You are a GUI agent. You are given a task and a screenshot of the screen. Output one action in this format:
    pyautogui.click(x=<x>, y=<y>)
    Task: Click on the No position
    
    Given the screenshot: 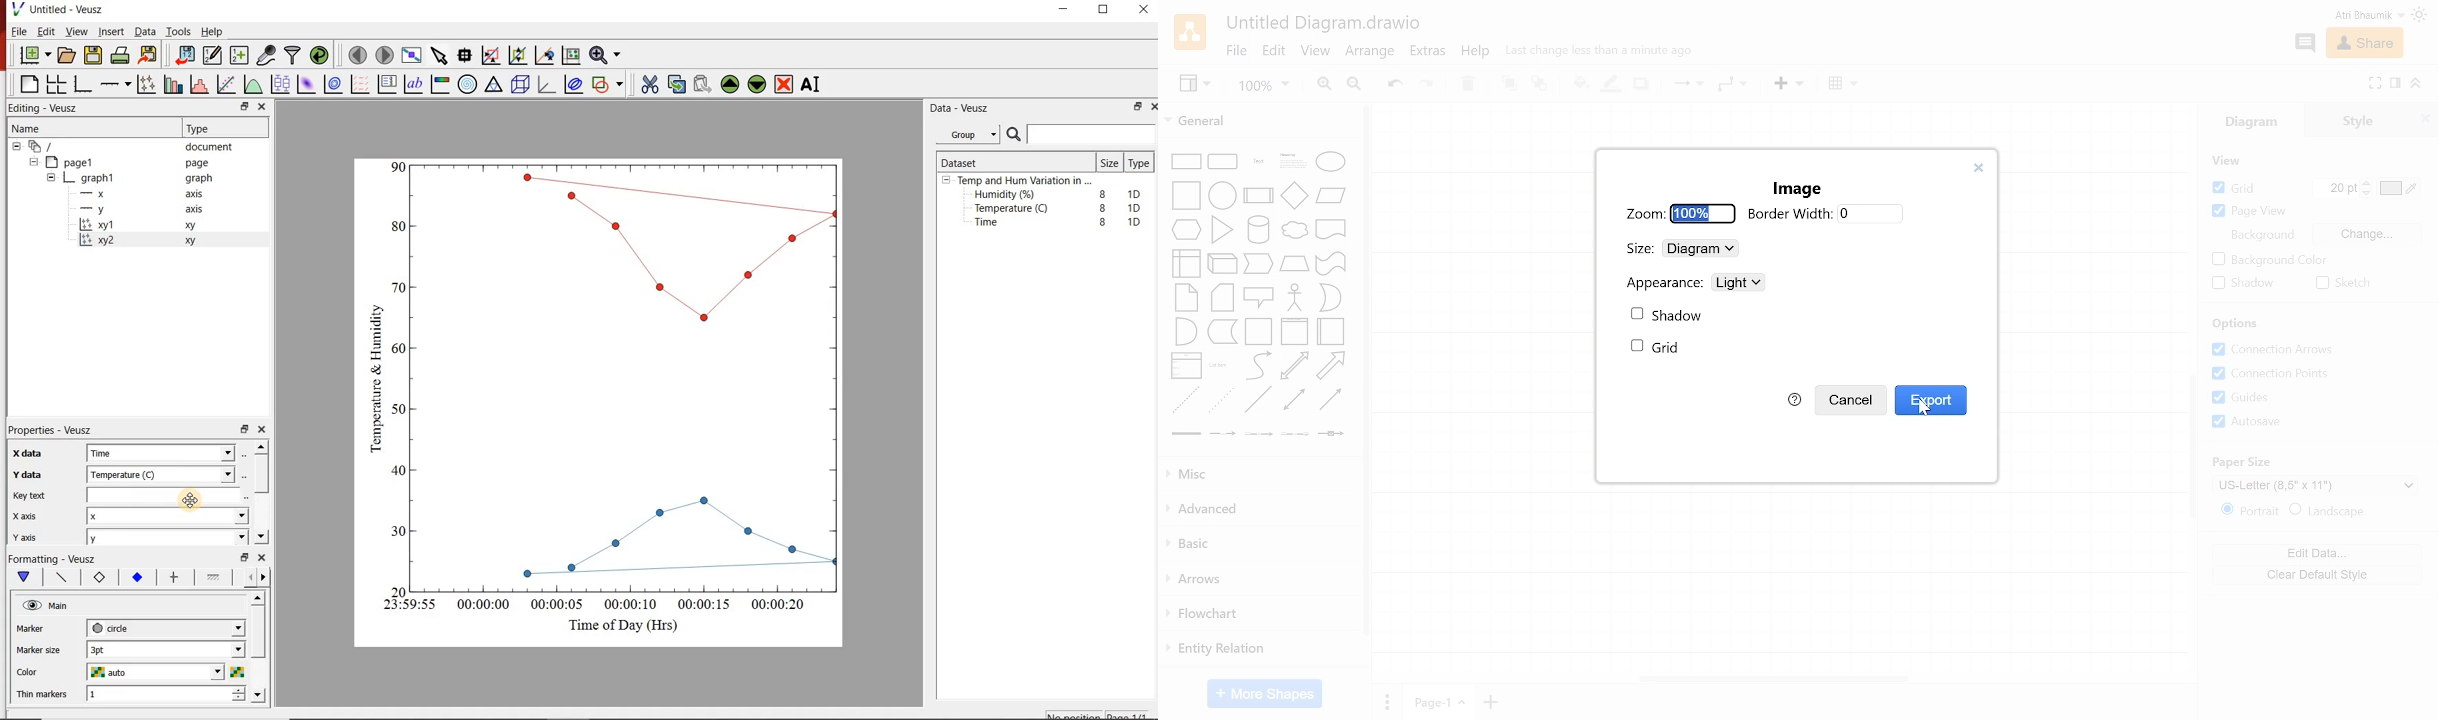 What is the action you would take?
    pyautogui.click(x=1074, y=715)
    